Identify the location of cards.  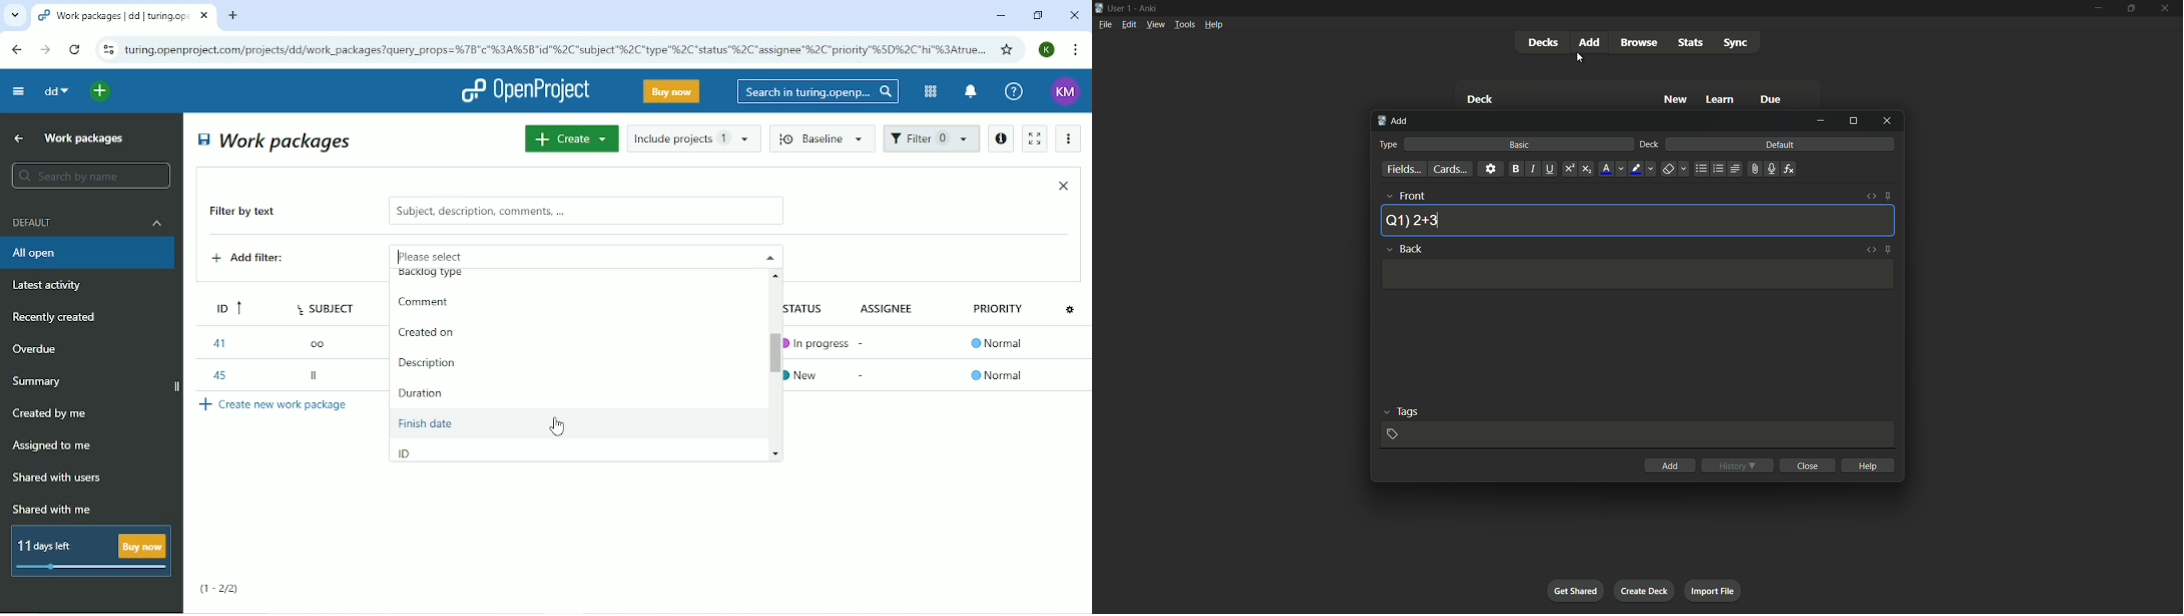
(1450, 169).